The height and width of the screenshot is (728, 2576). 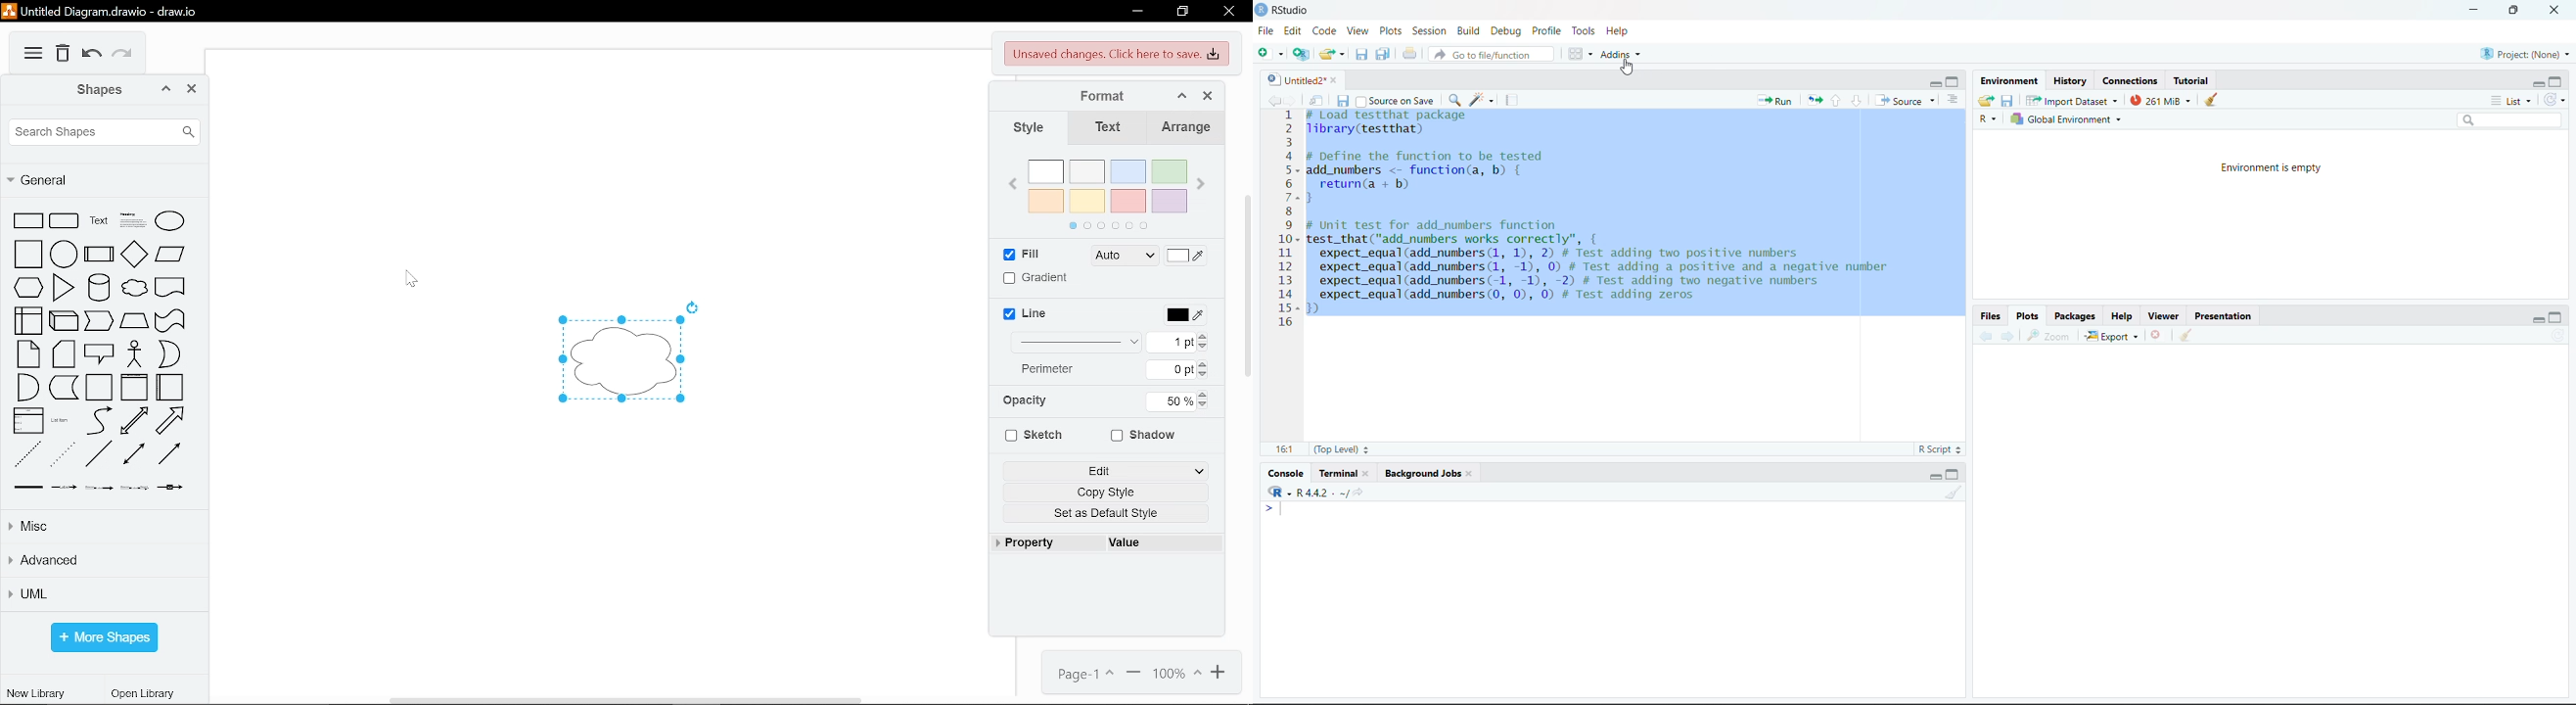 I want to click on Clear workspace, so click(x=1955, y=493).